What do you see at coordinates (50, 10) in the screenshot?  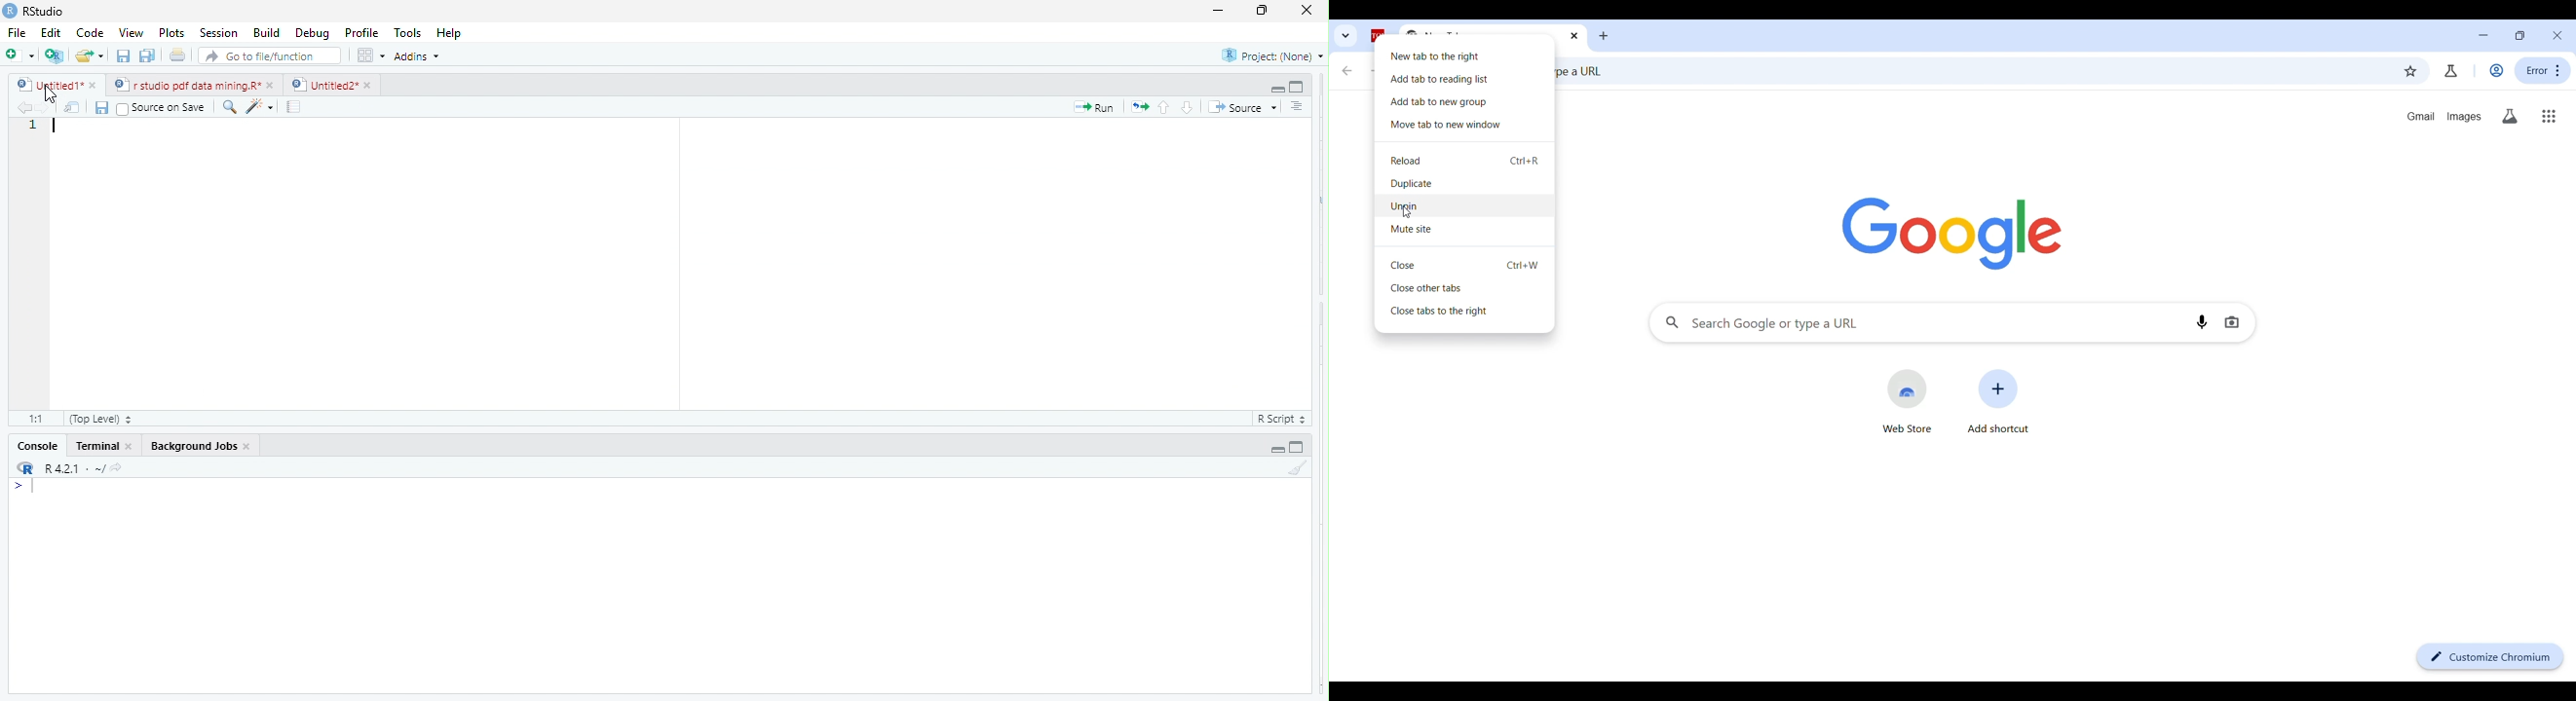 I see `RStudio` at bounding box center [50, 10].